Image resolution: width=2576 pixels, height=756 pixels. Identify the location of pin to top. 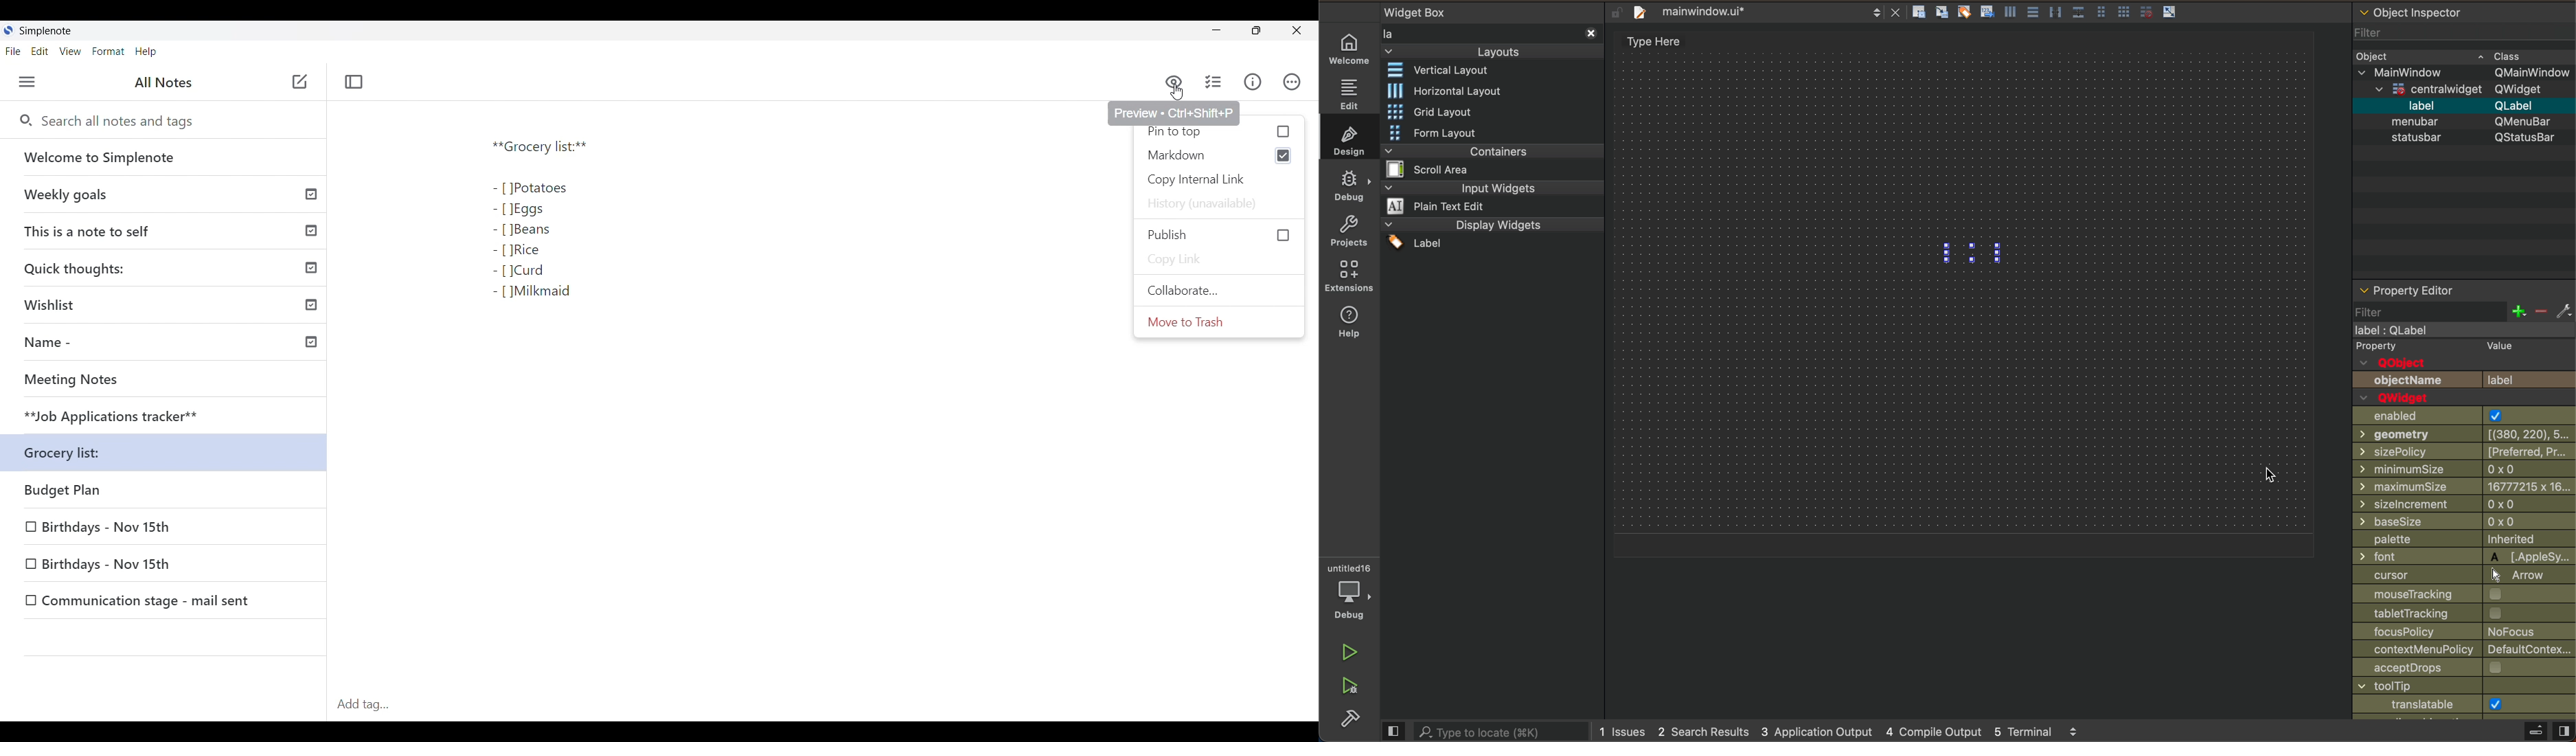
(1220, 133).